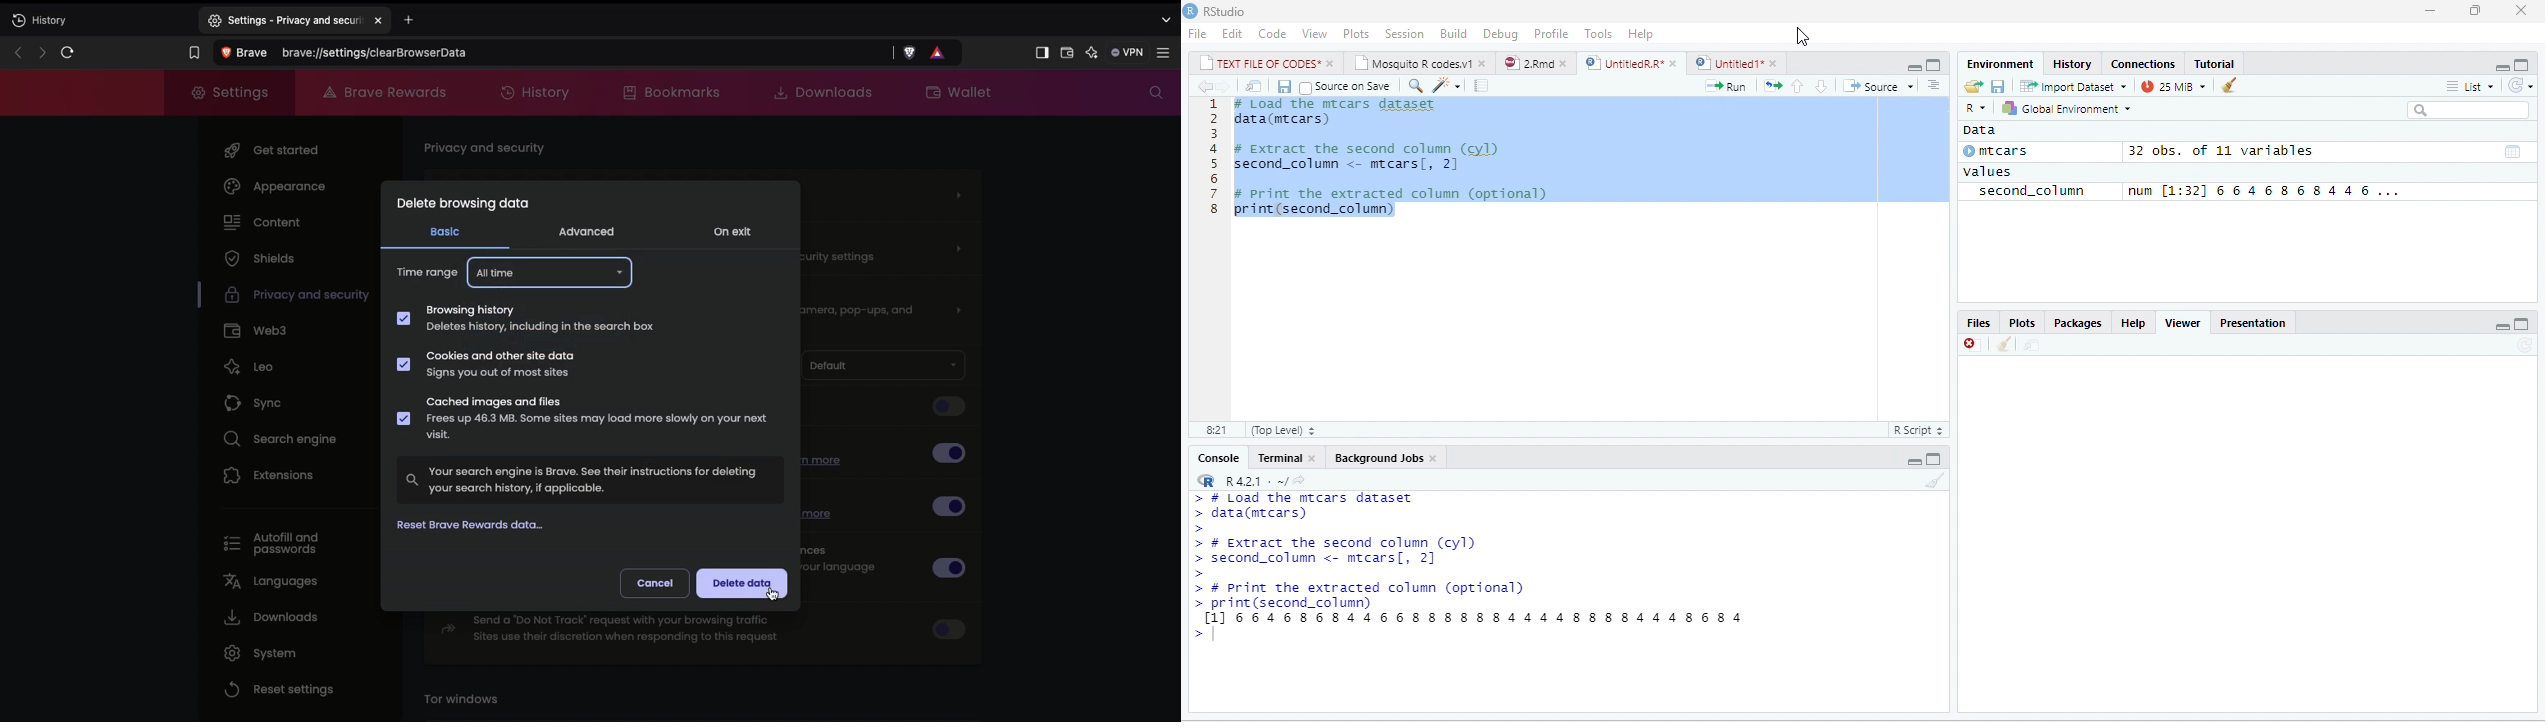 The image size is (2548, 728). I want to click on 5, so click(1213, 163).